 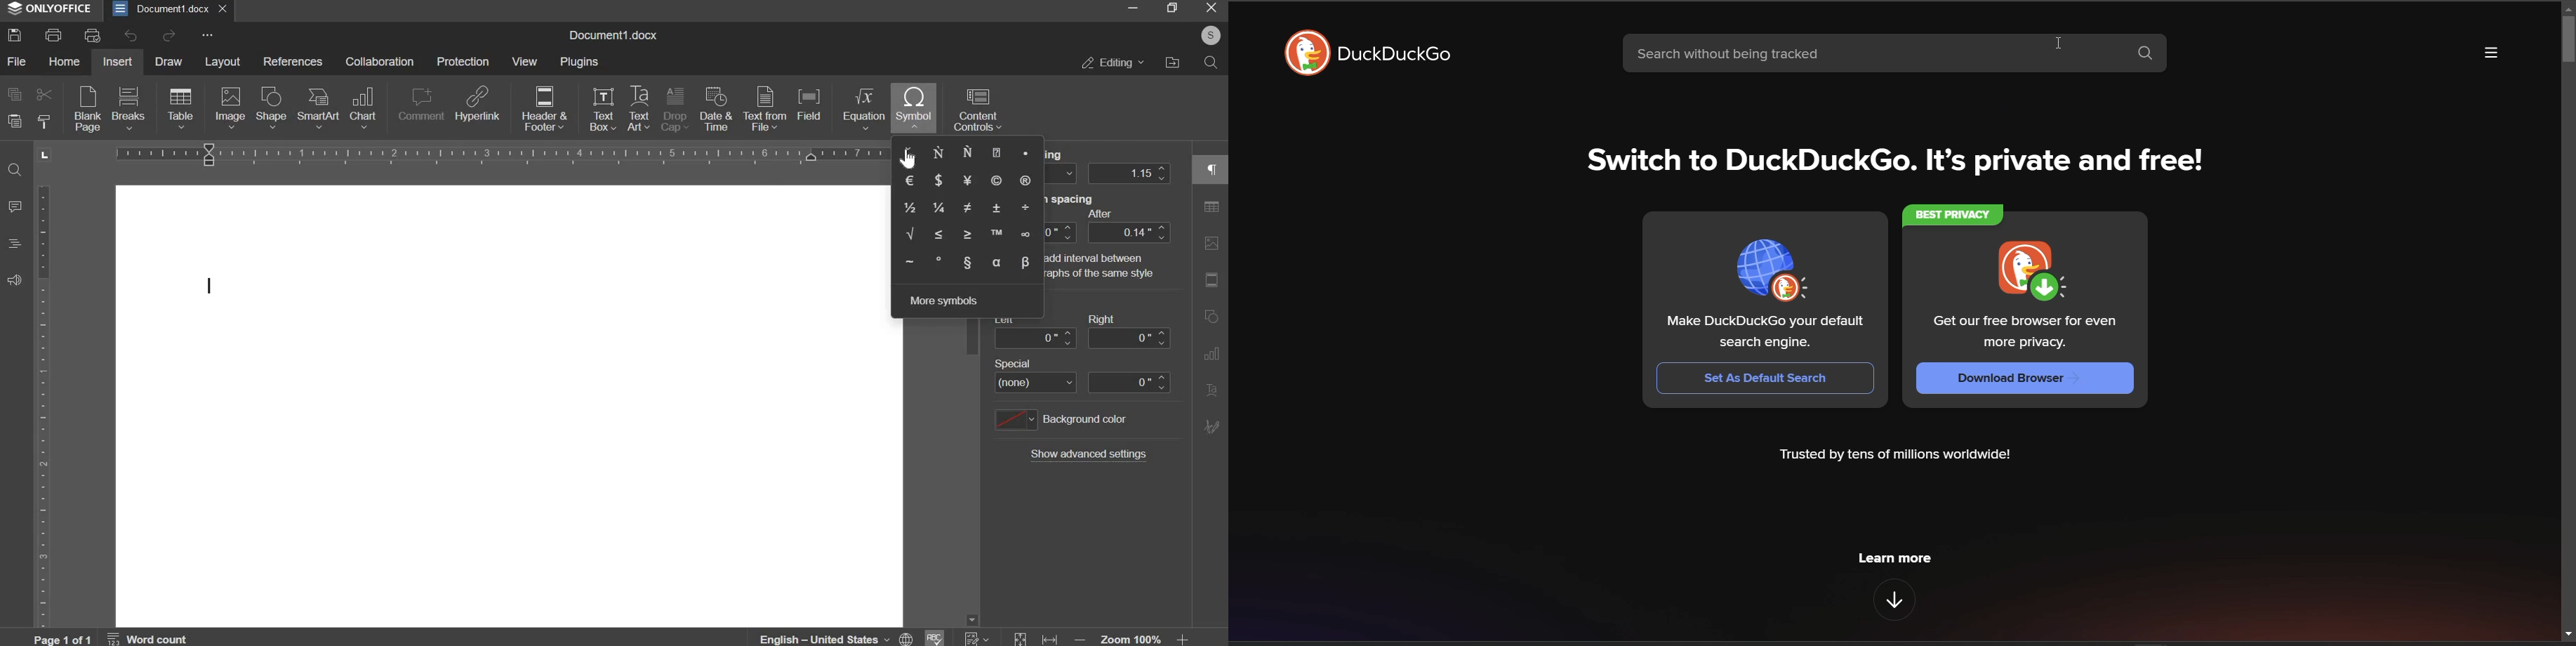 What do you see at coordinates (917, 160) in the screenshot?
I see `cursor` at bounding box center [917, 160].